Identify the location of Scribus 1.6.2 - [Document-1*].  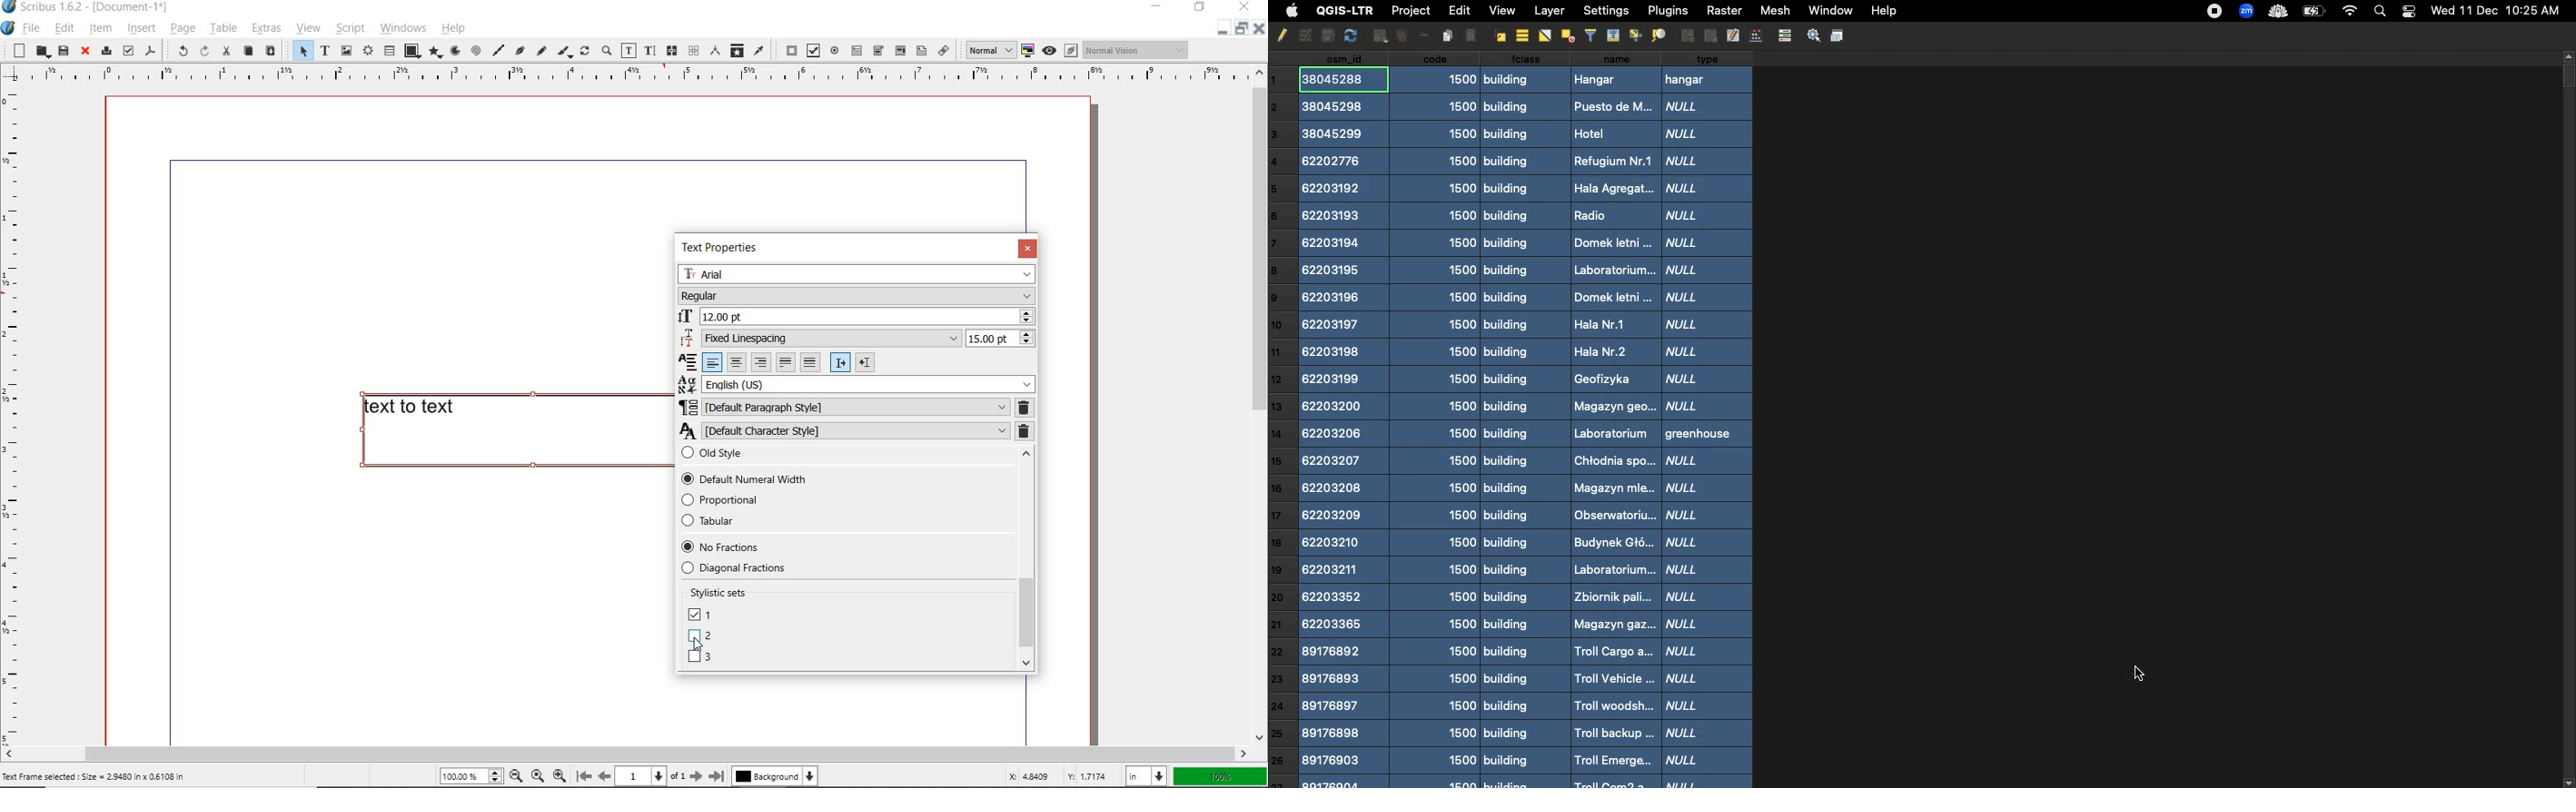
(90, 9).